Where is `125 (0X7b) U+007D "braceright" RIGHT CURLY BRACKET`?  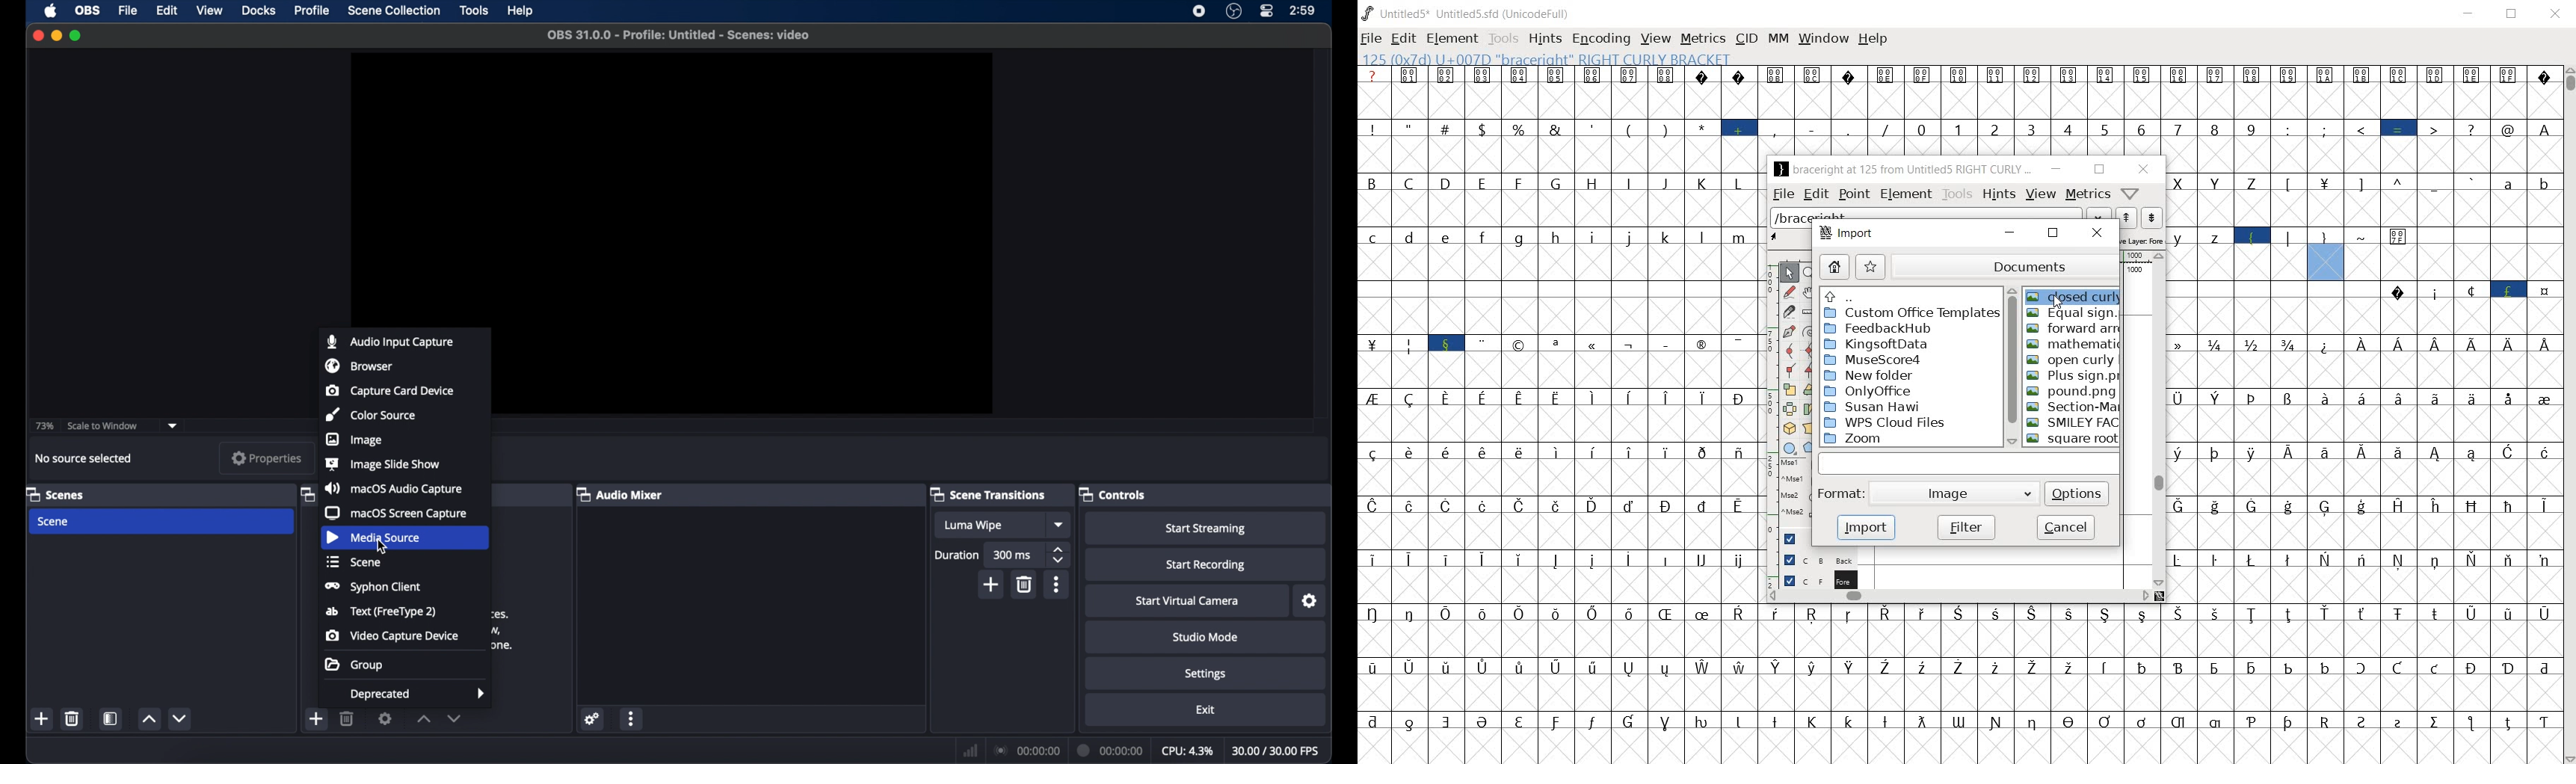
125 (0X7b) U+007D "braceright" RIGHT CURLY BRACKET is located at coordinates (2325, 254).